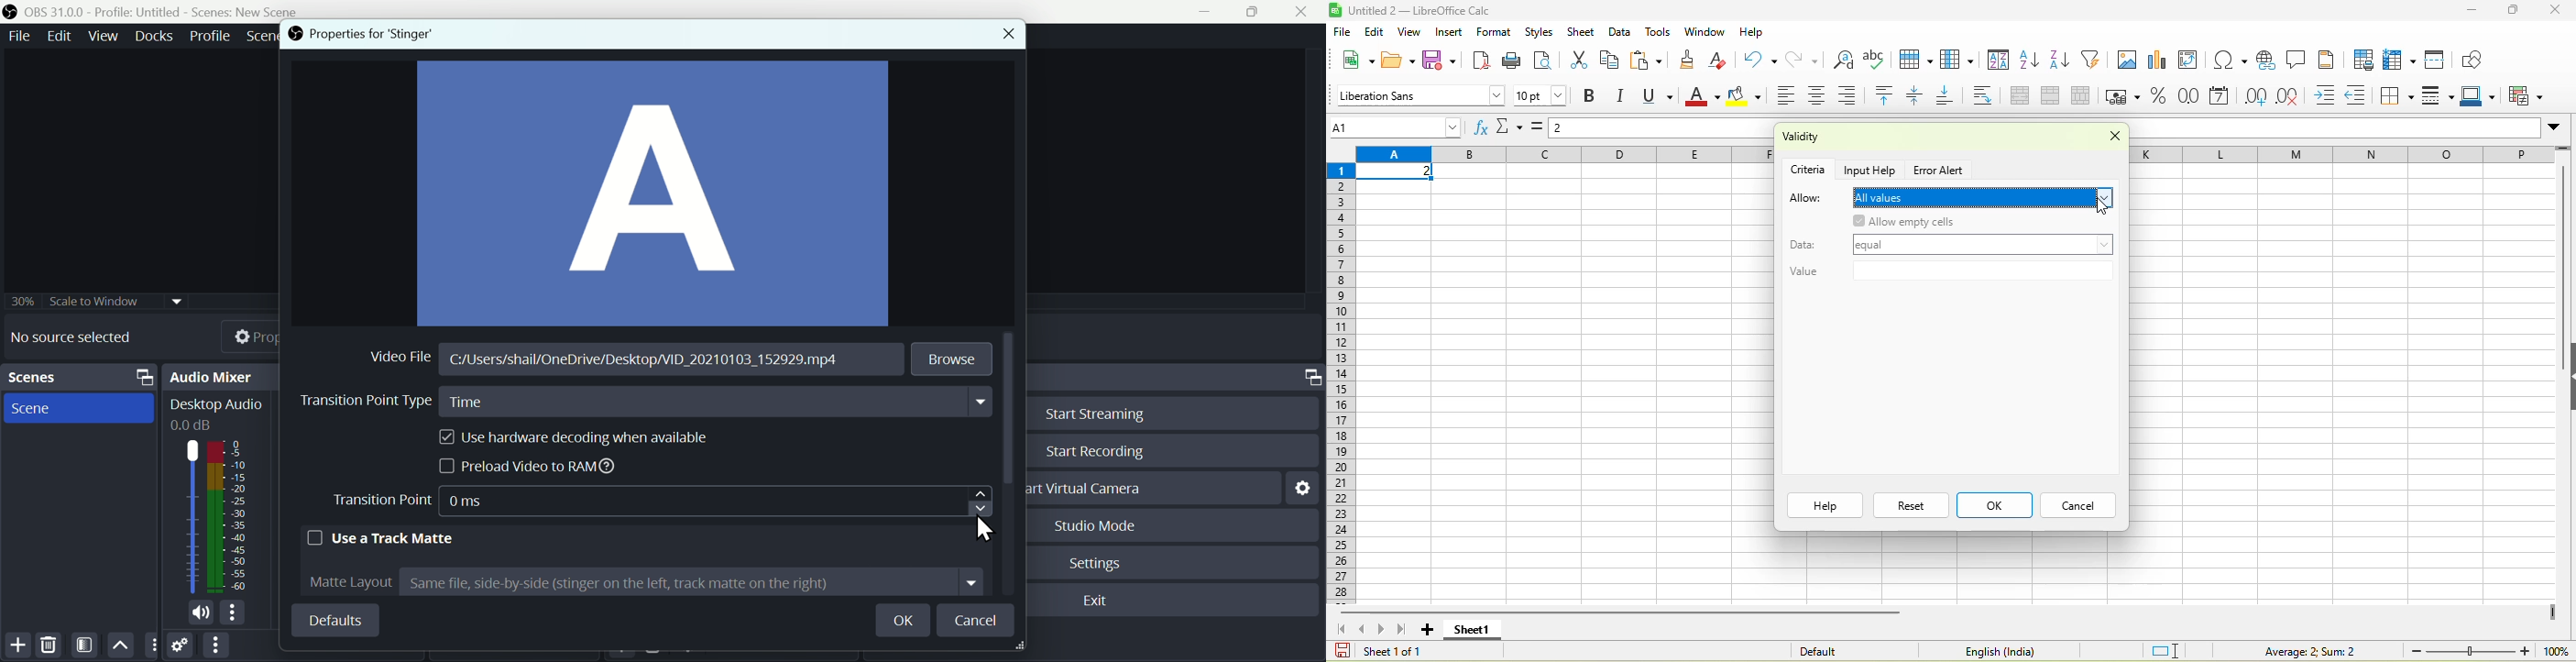  I want to click on row, so click(1918, 60).